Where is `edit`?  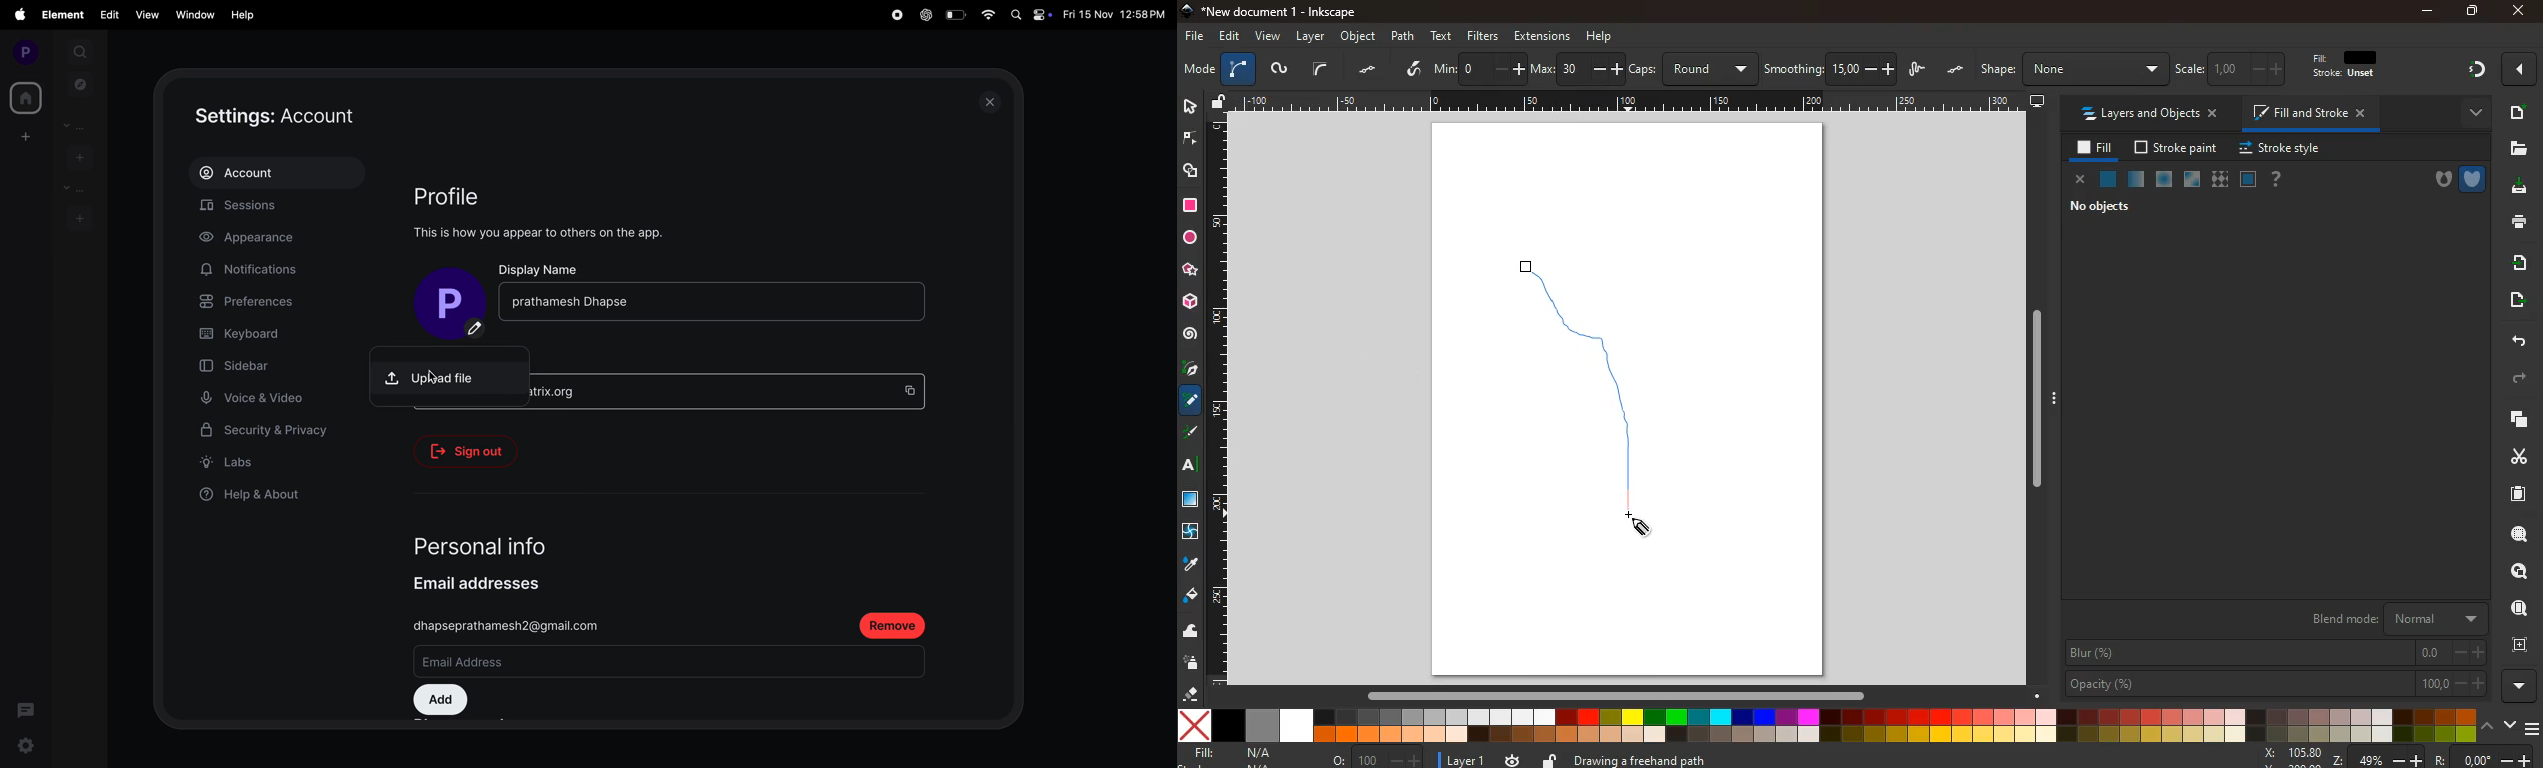 edit is located at coordinates (2237, 69).